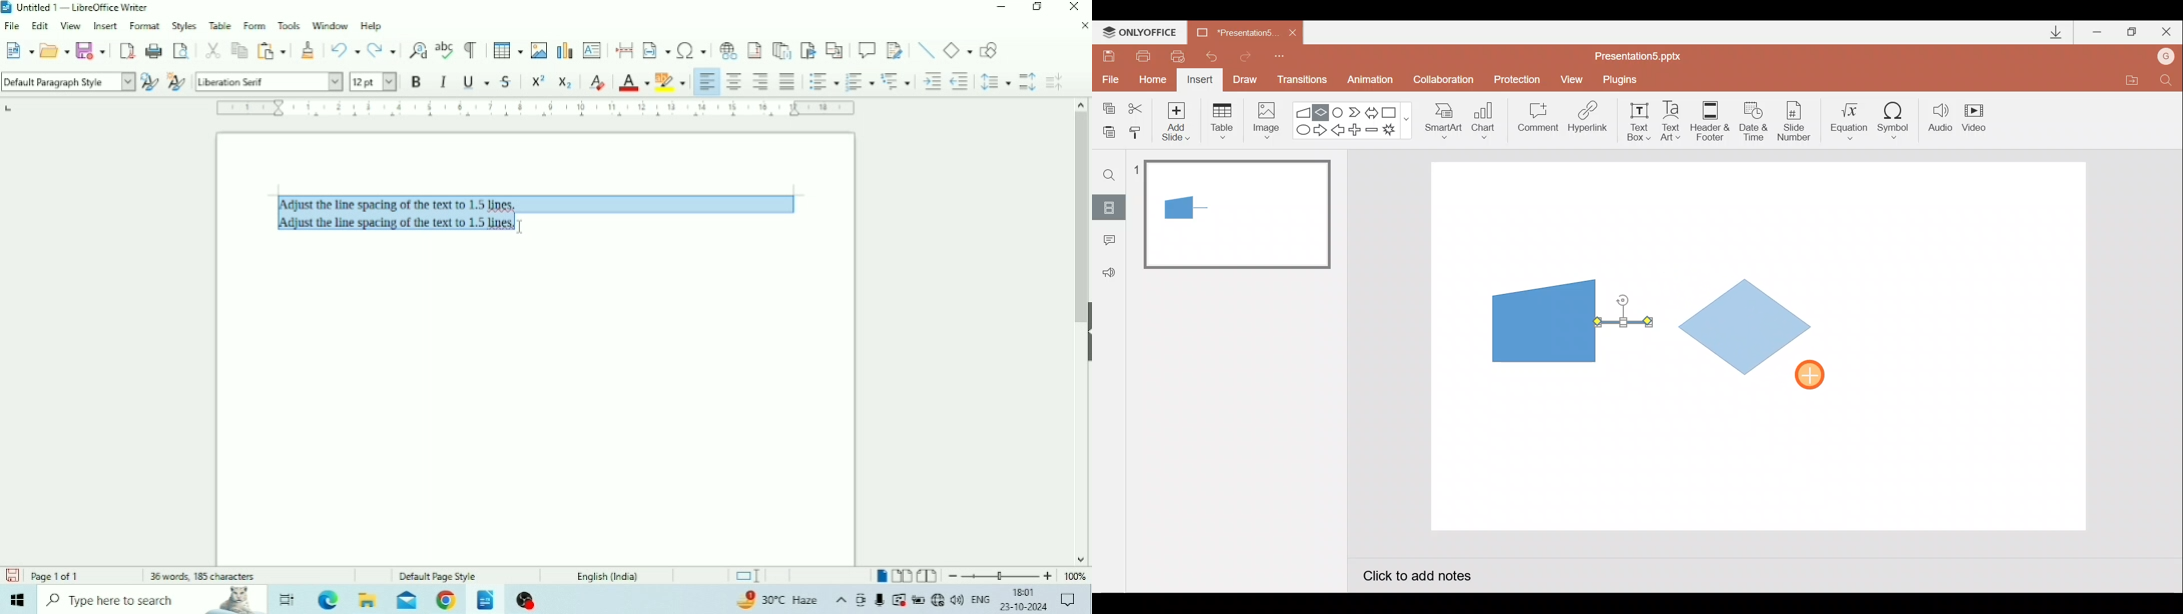 Image resolution: width=2184 pixels, height=616 pixels. What do you see at coordinates (706, 81) in the screenshot?
I see `Align Left` at bounding box center [706, 81].